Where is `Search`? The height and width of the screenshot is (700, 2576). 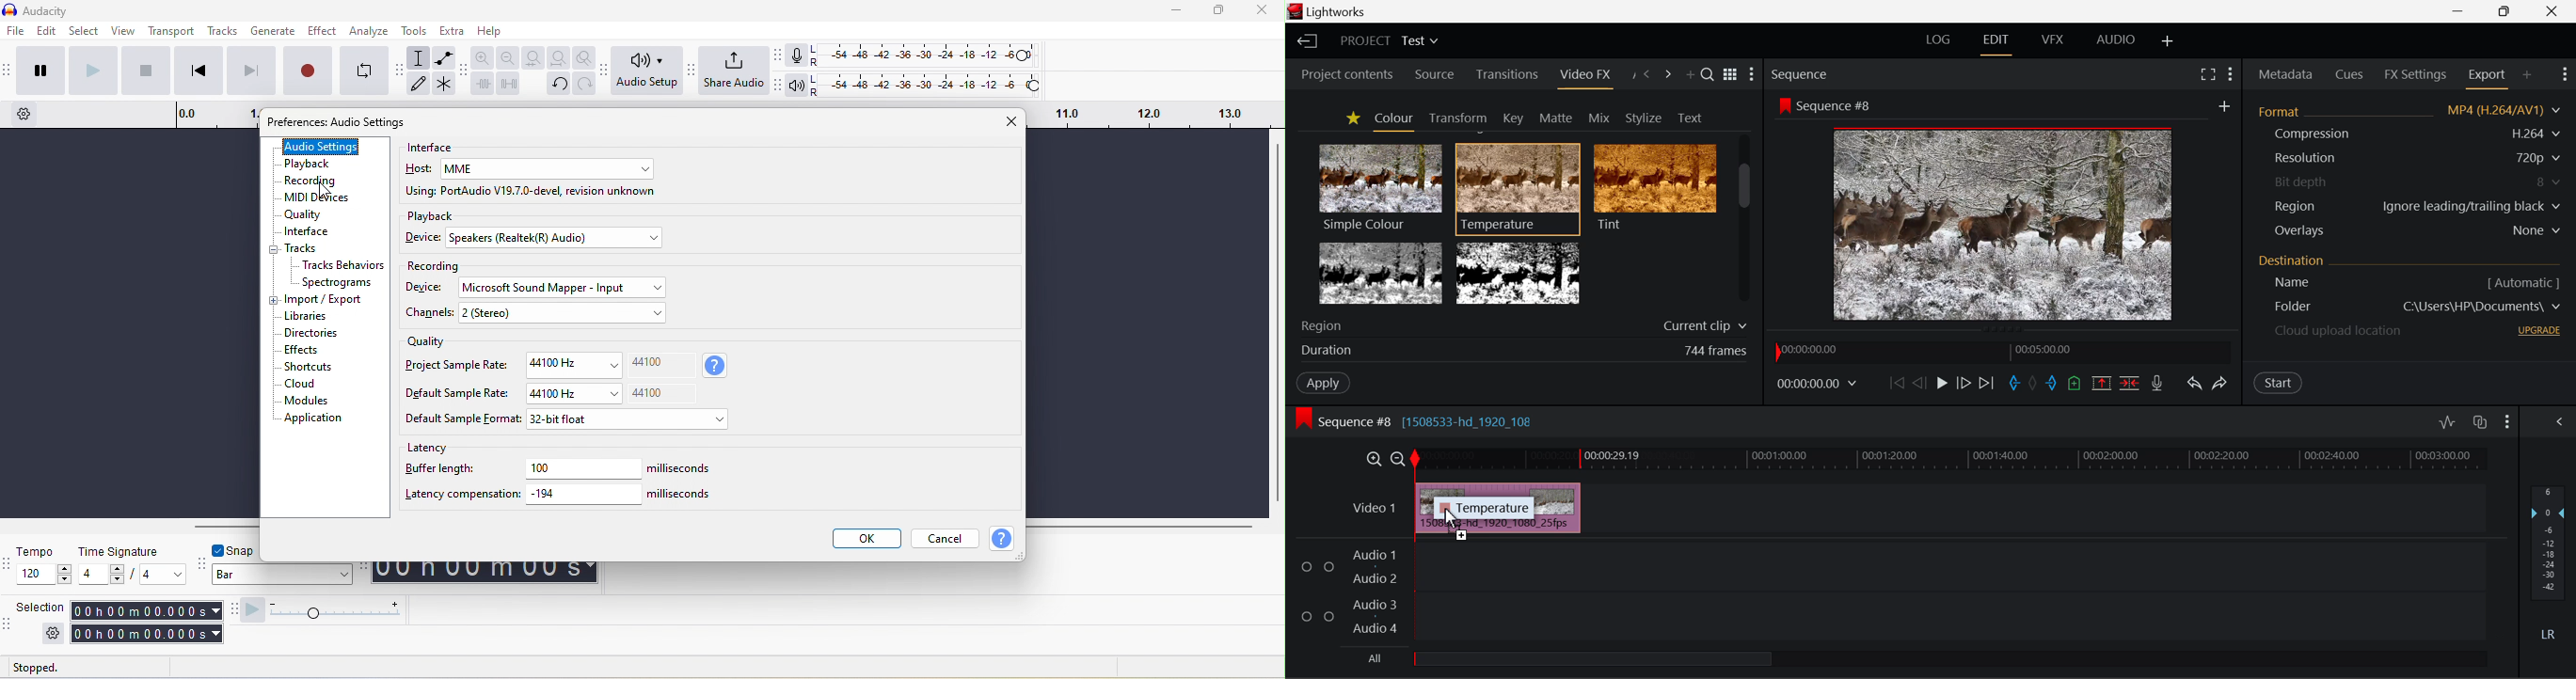 Search is located at coordinates (1709, 77).